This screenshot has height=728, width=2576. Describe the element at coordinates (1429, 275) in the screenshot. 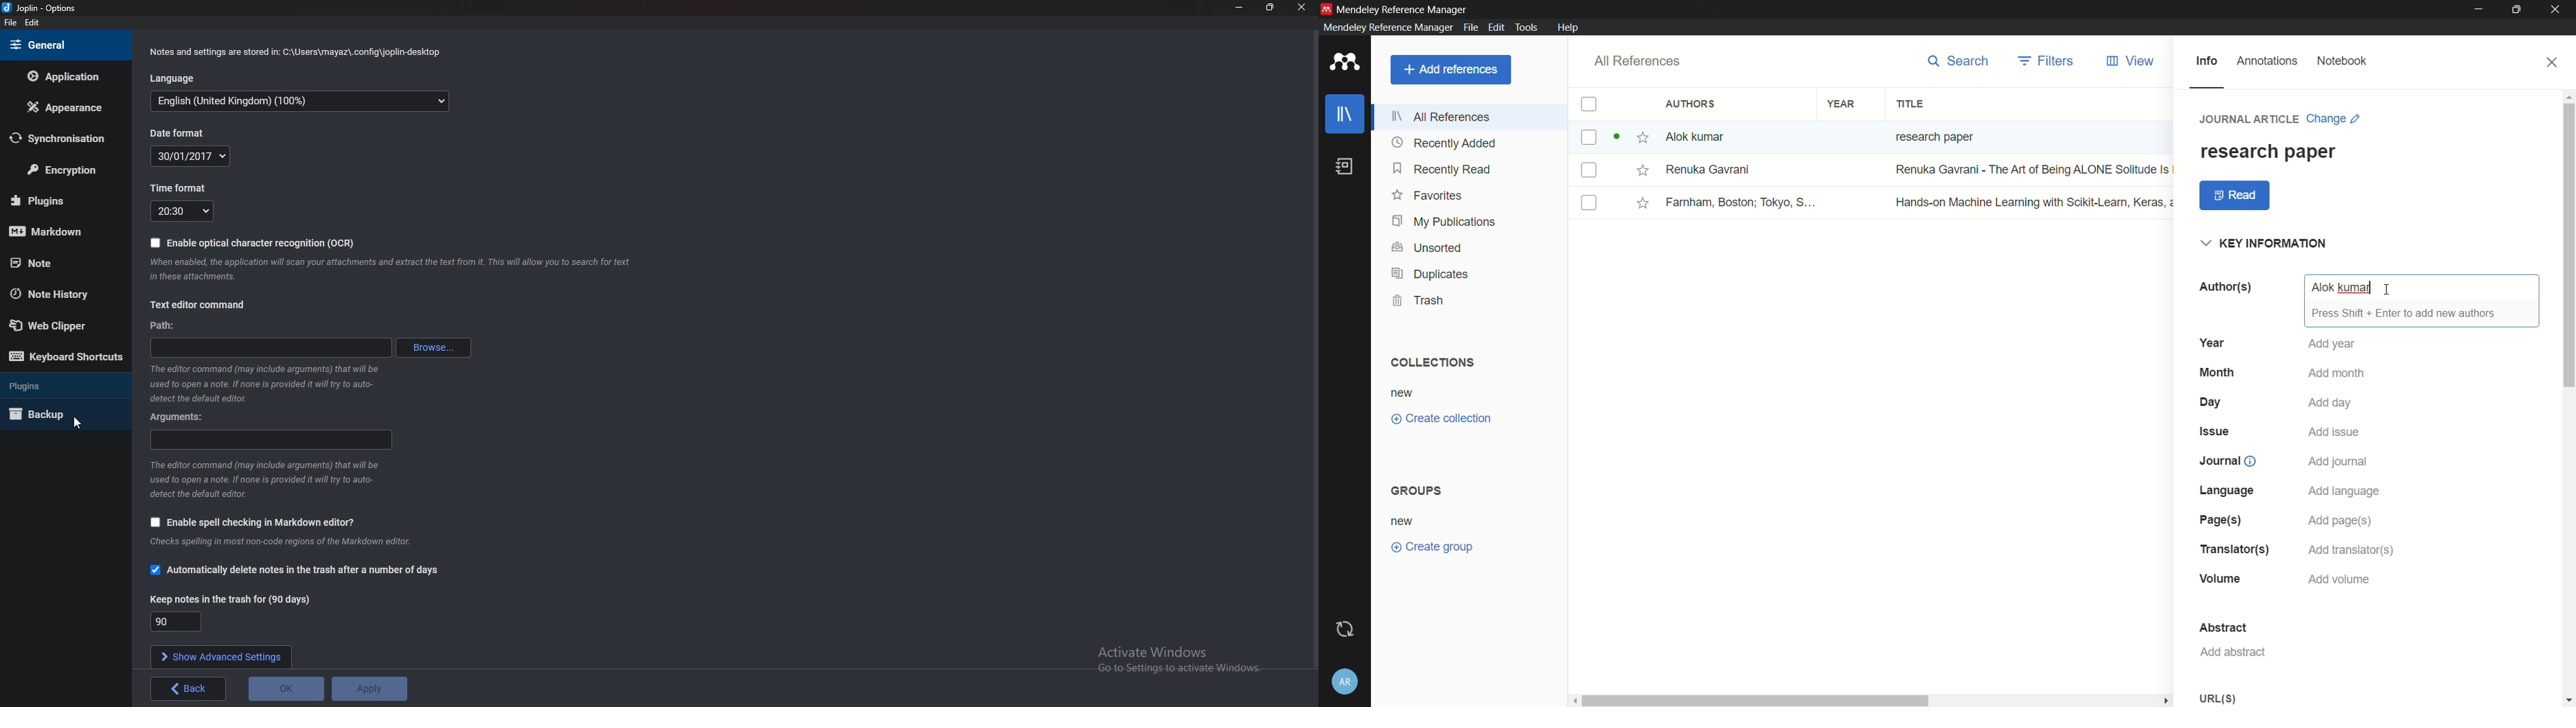

I see `duplicates` at that location.